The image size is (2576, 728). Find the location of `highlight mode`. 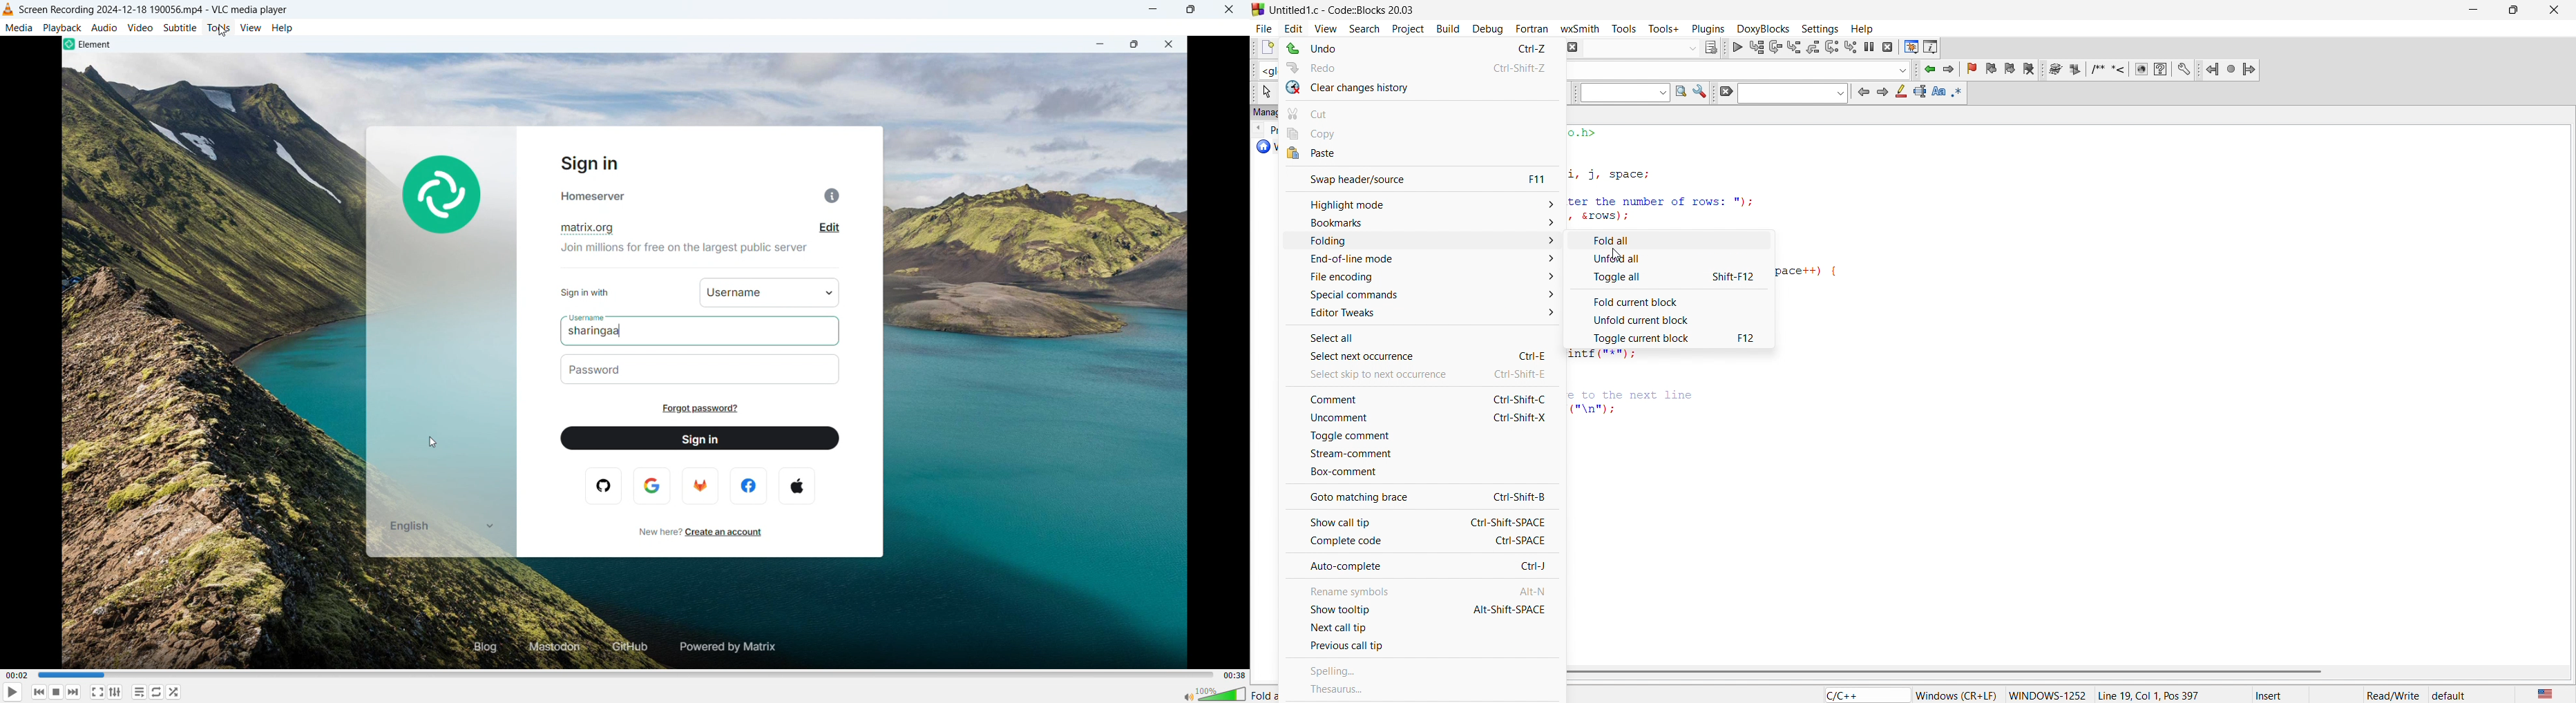

highlight mode is located at coordinates (1420, 204).